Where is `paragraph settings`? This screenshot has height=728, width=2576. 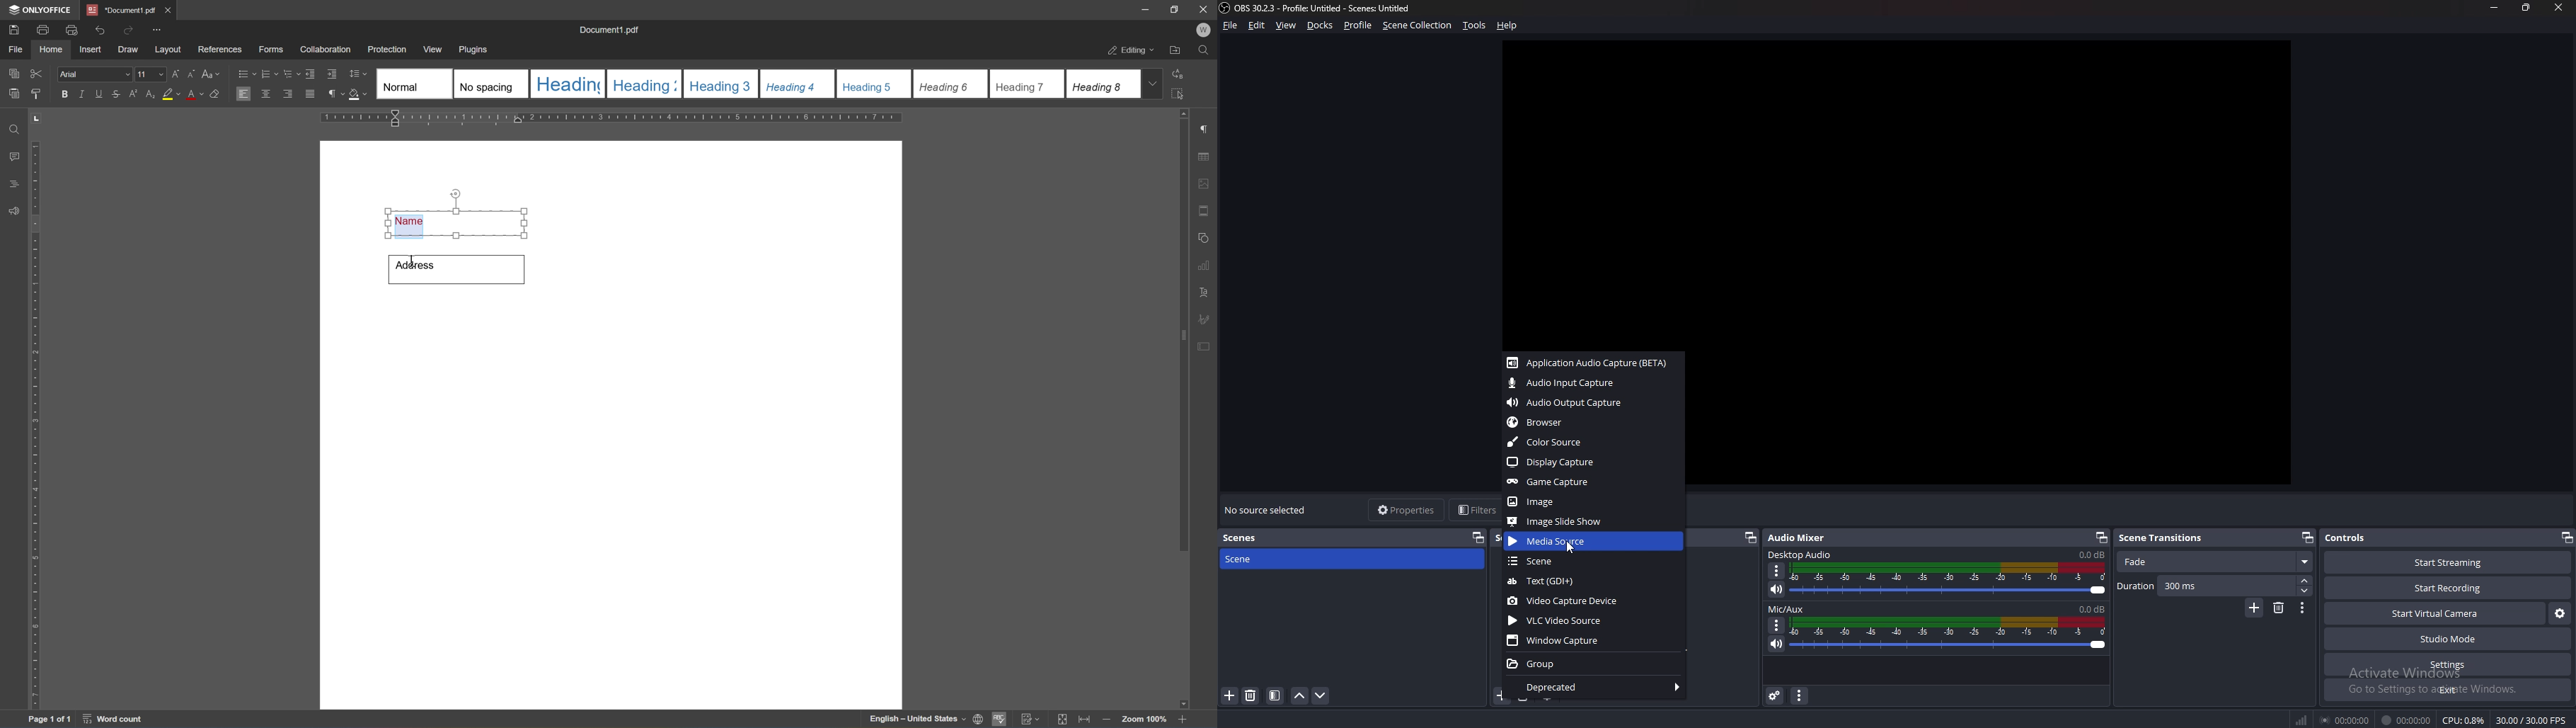
paragraph settings is located at coordinates (1206, 127).